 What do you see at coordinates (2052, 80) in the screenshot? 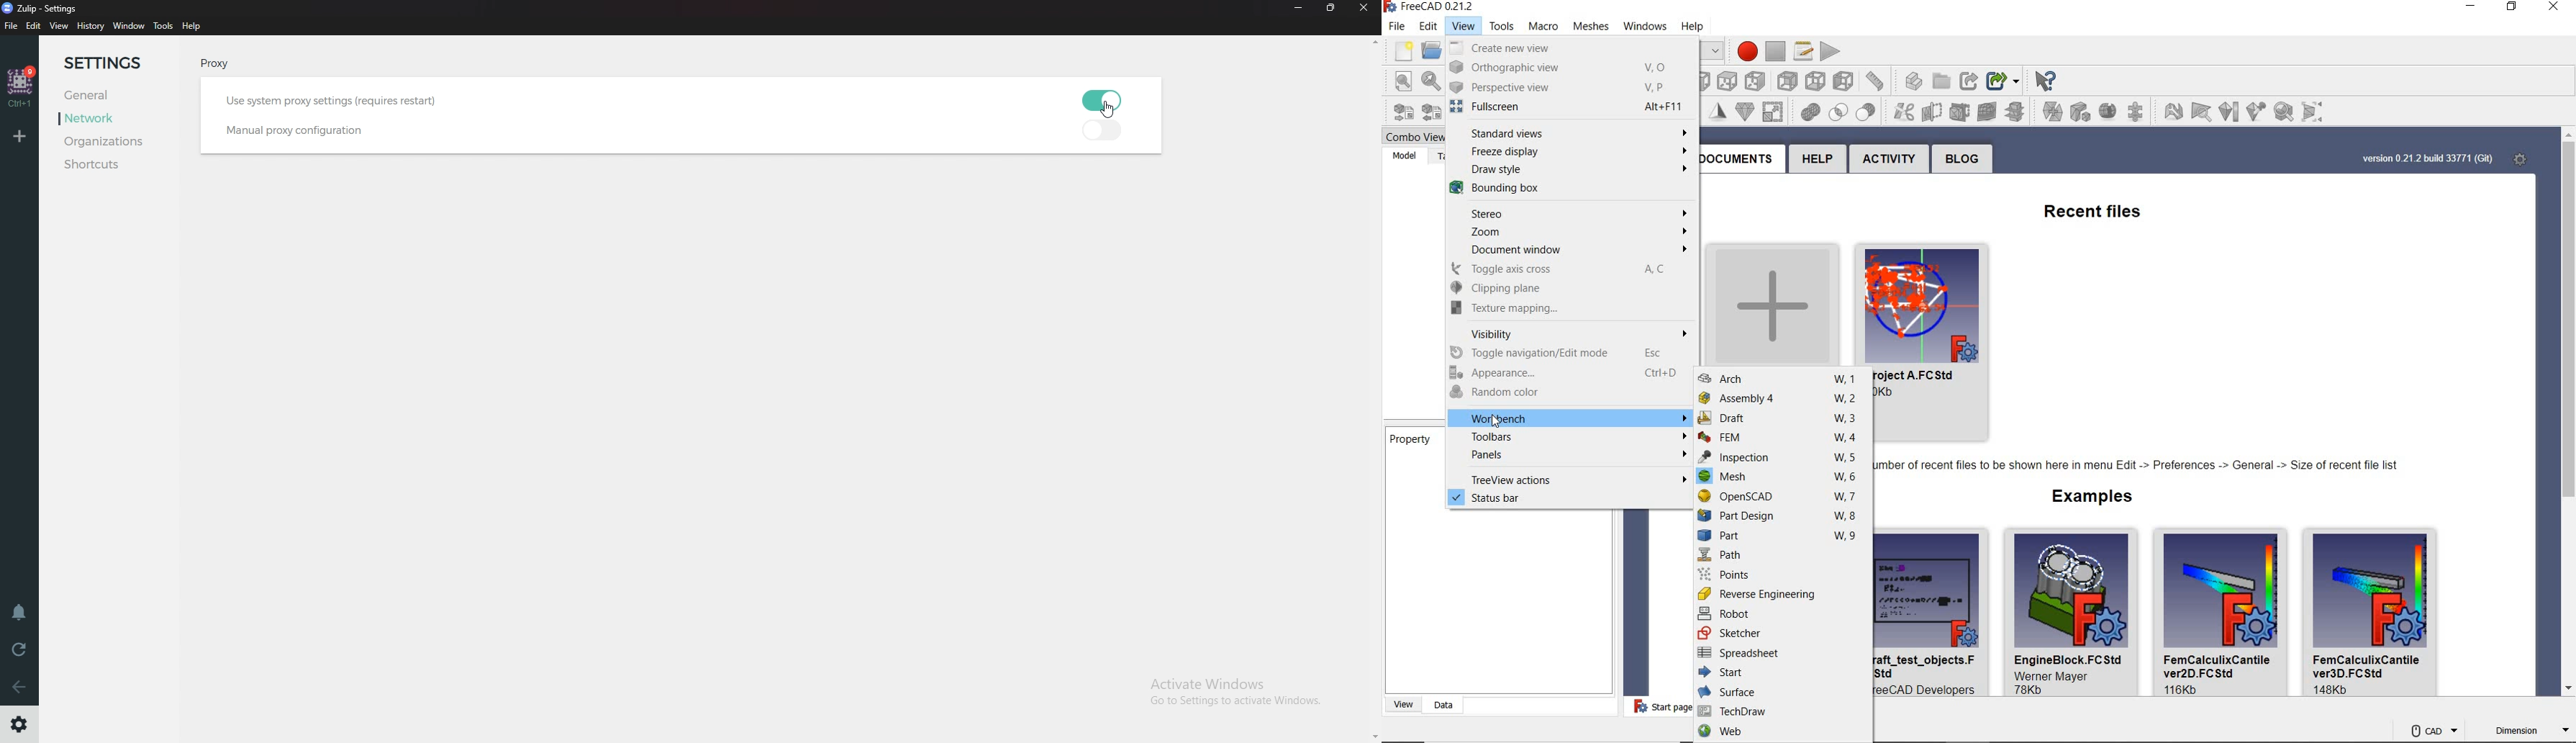
I see `select` at bounding box center [2052, 80].